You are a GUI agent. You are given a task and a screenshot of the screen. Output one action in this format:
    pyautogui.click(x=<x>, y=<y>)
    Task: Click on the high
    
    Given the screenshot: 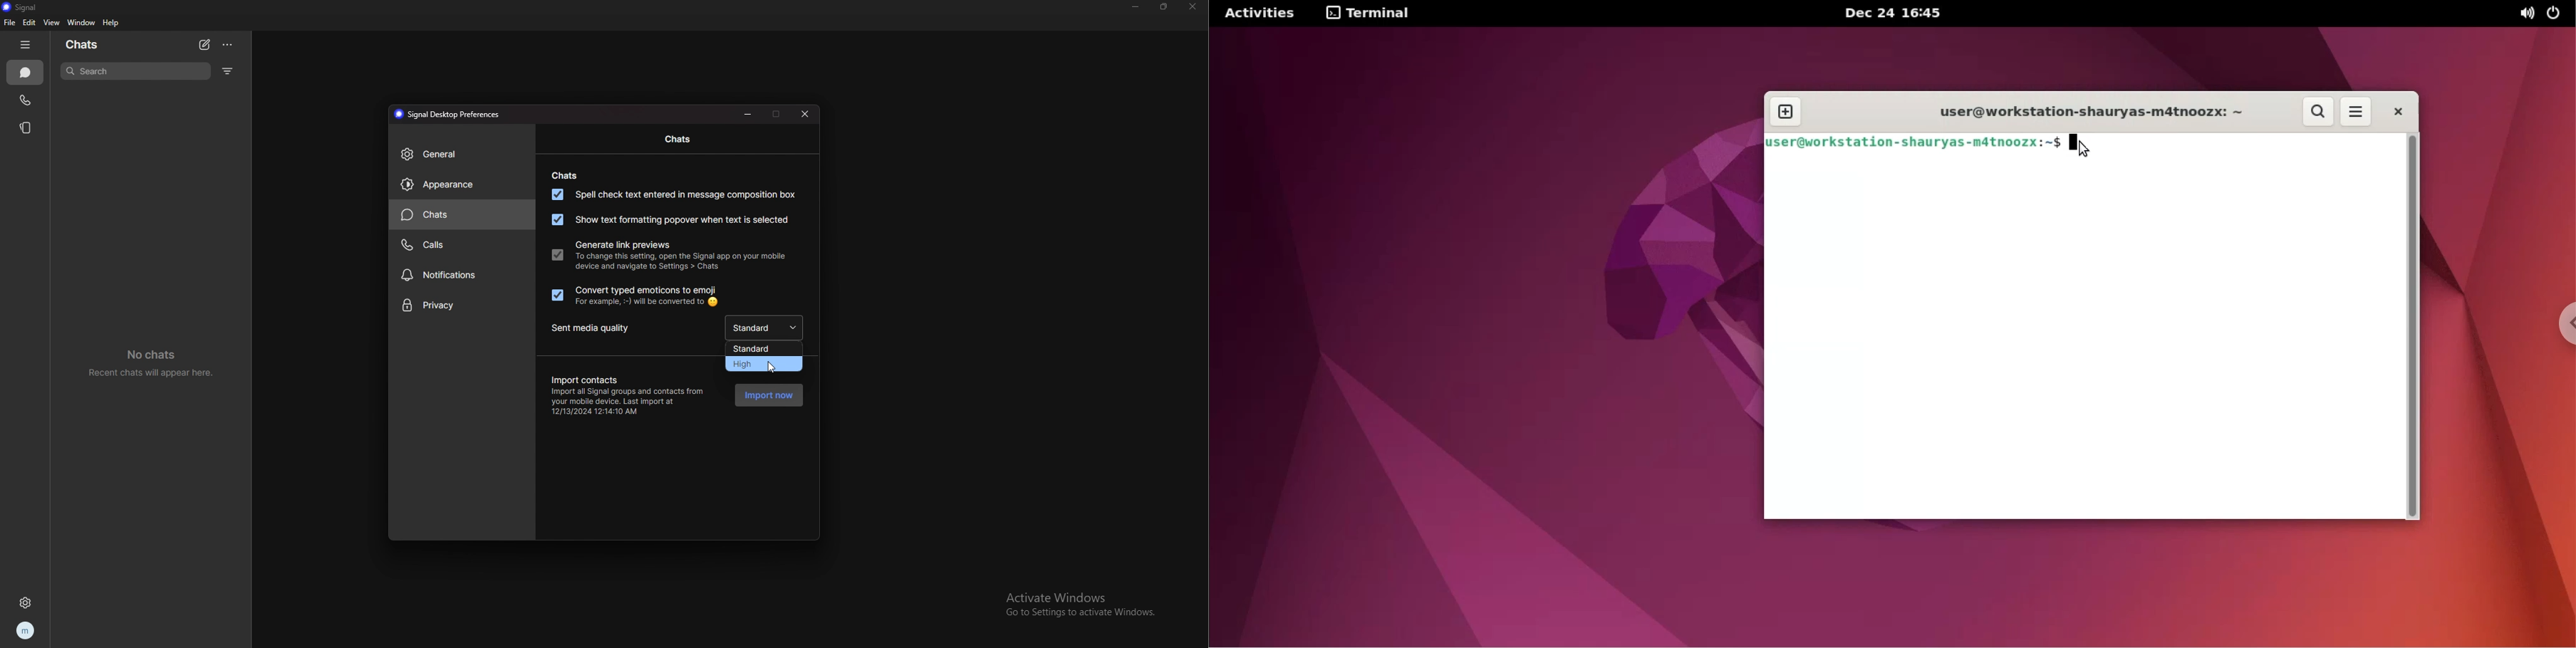 What is the action you would take?
    pyautogui.click(x=762, y=364)
    